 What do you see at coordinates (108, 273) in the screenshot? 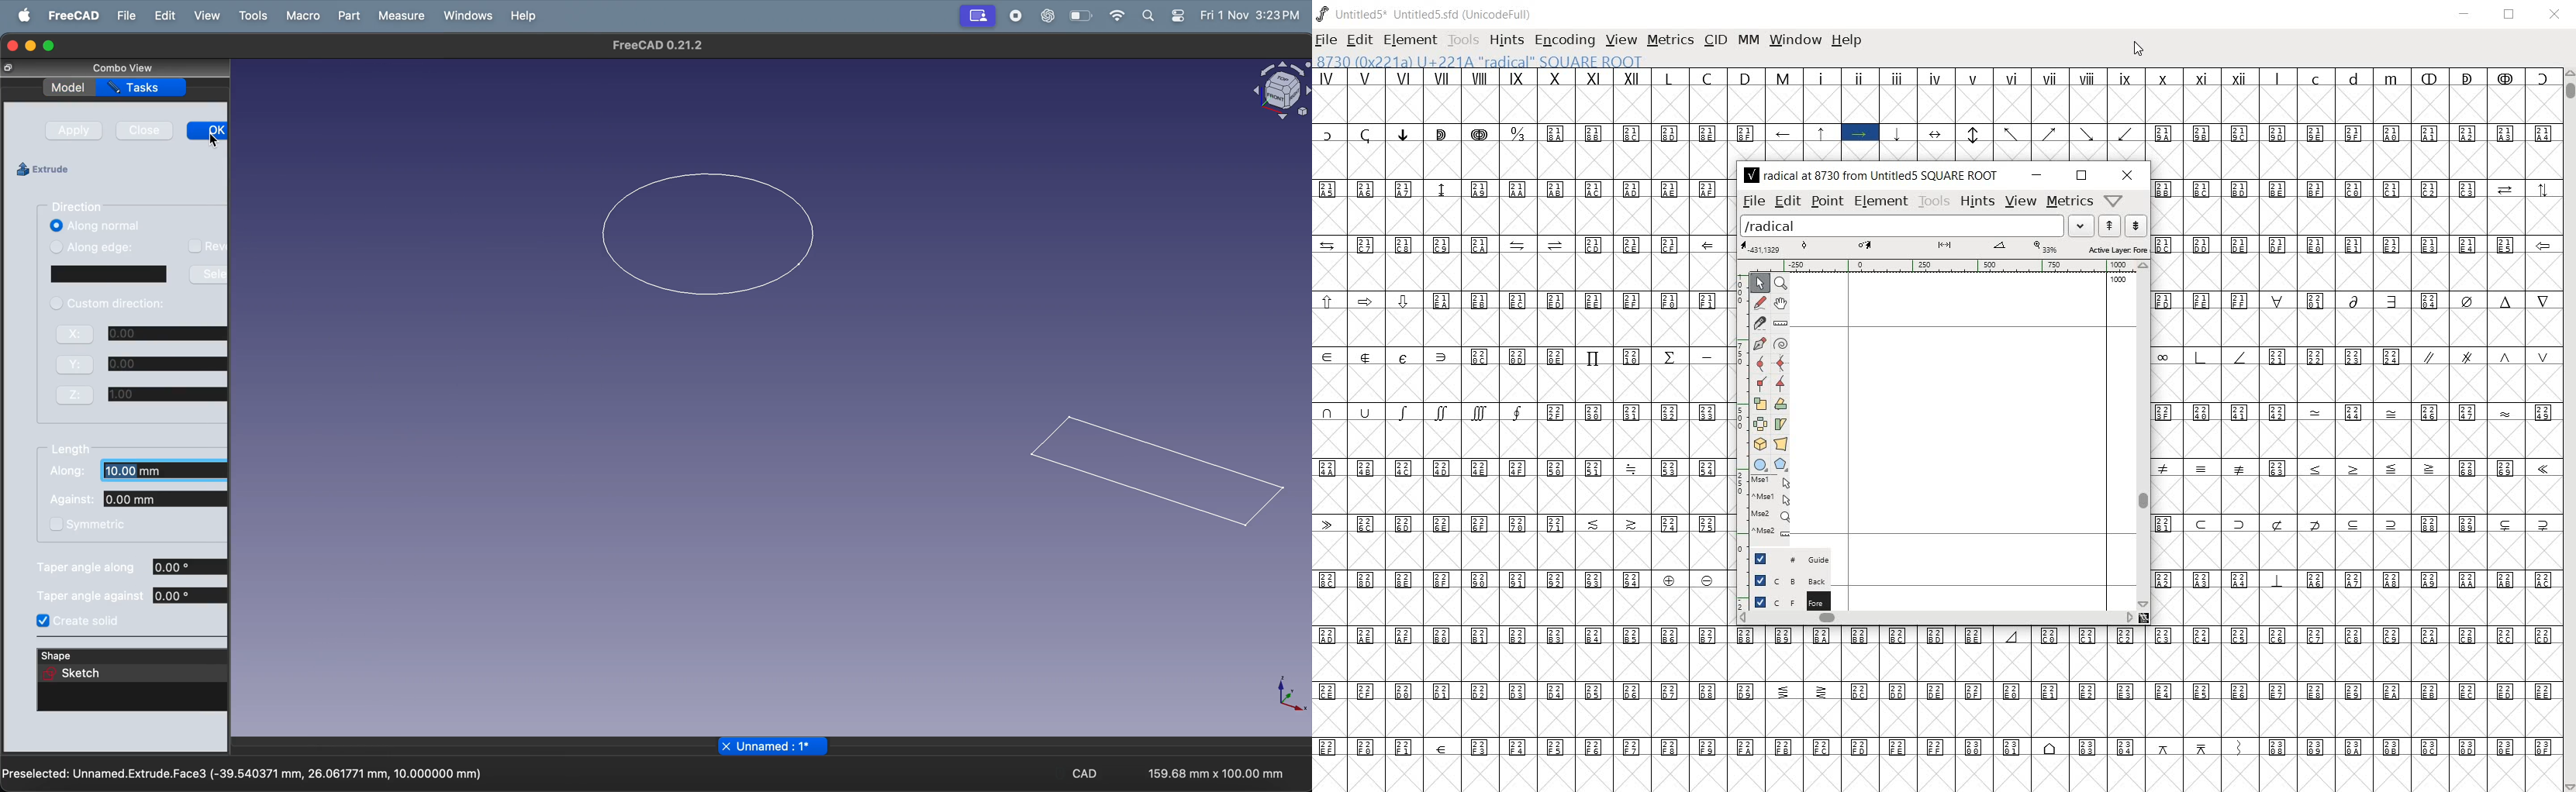
I see `window` at bounding box center [108, 273].